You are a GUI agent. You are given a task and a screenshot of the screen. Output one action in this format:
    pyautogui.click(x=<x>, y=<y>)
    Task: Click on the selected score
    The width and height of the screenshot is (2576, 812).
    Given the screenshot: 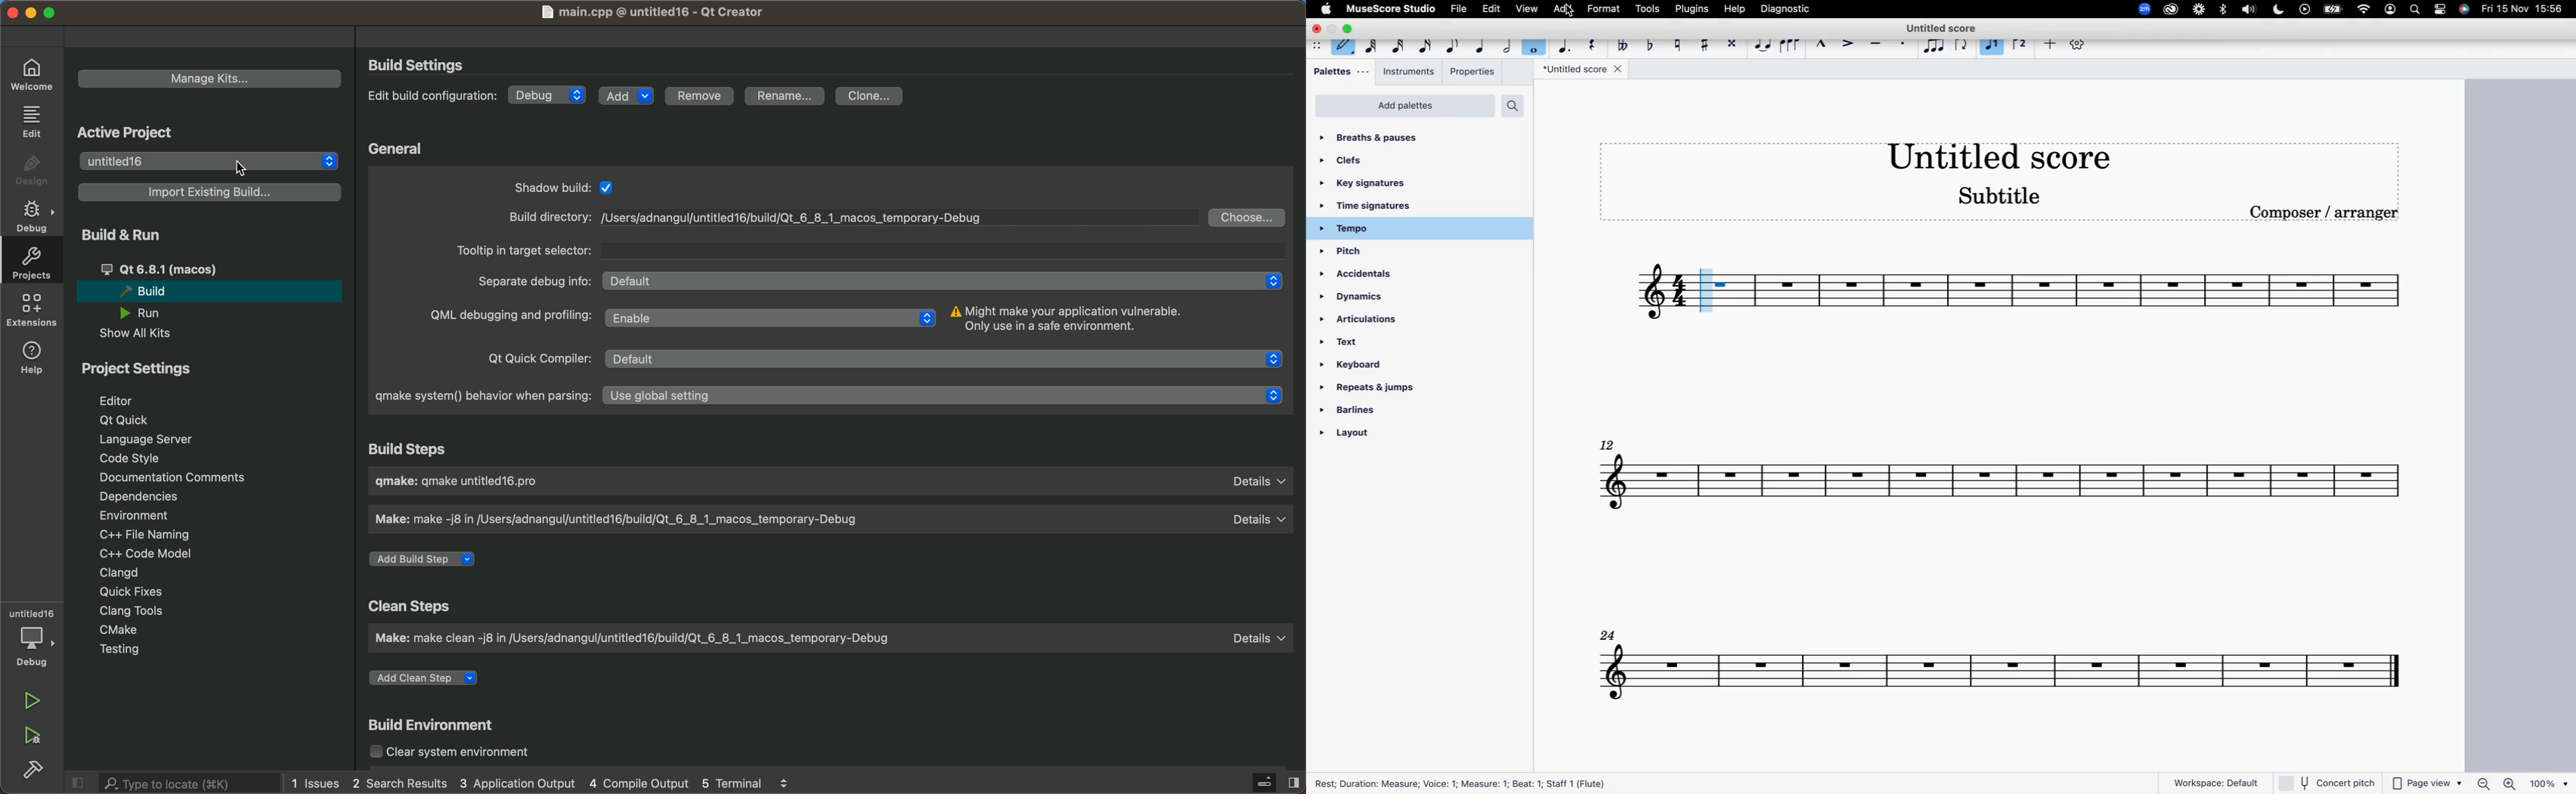 What is the action you would take?
    pyautogui.click(x=1717, y=292)
    